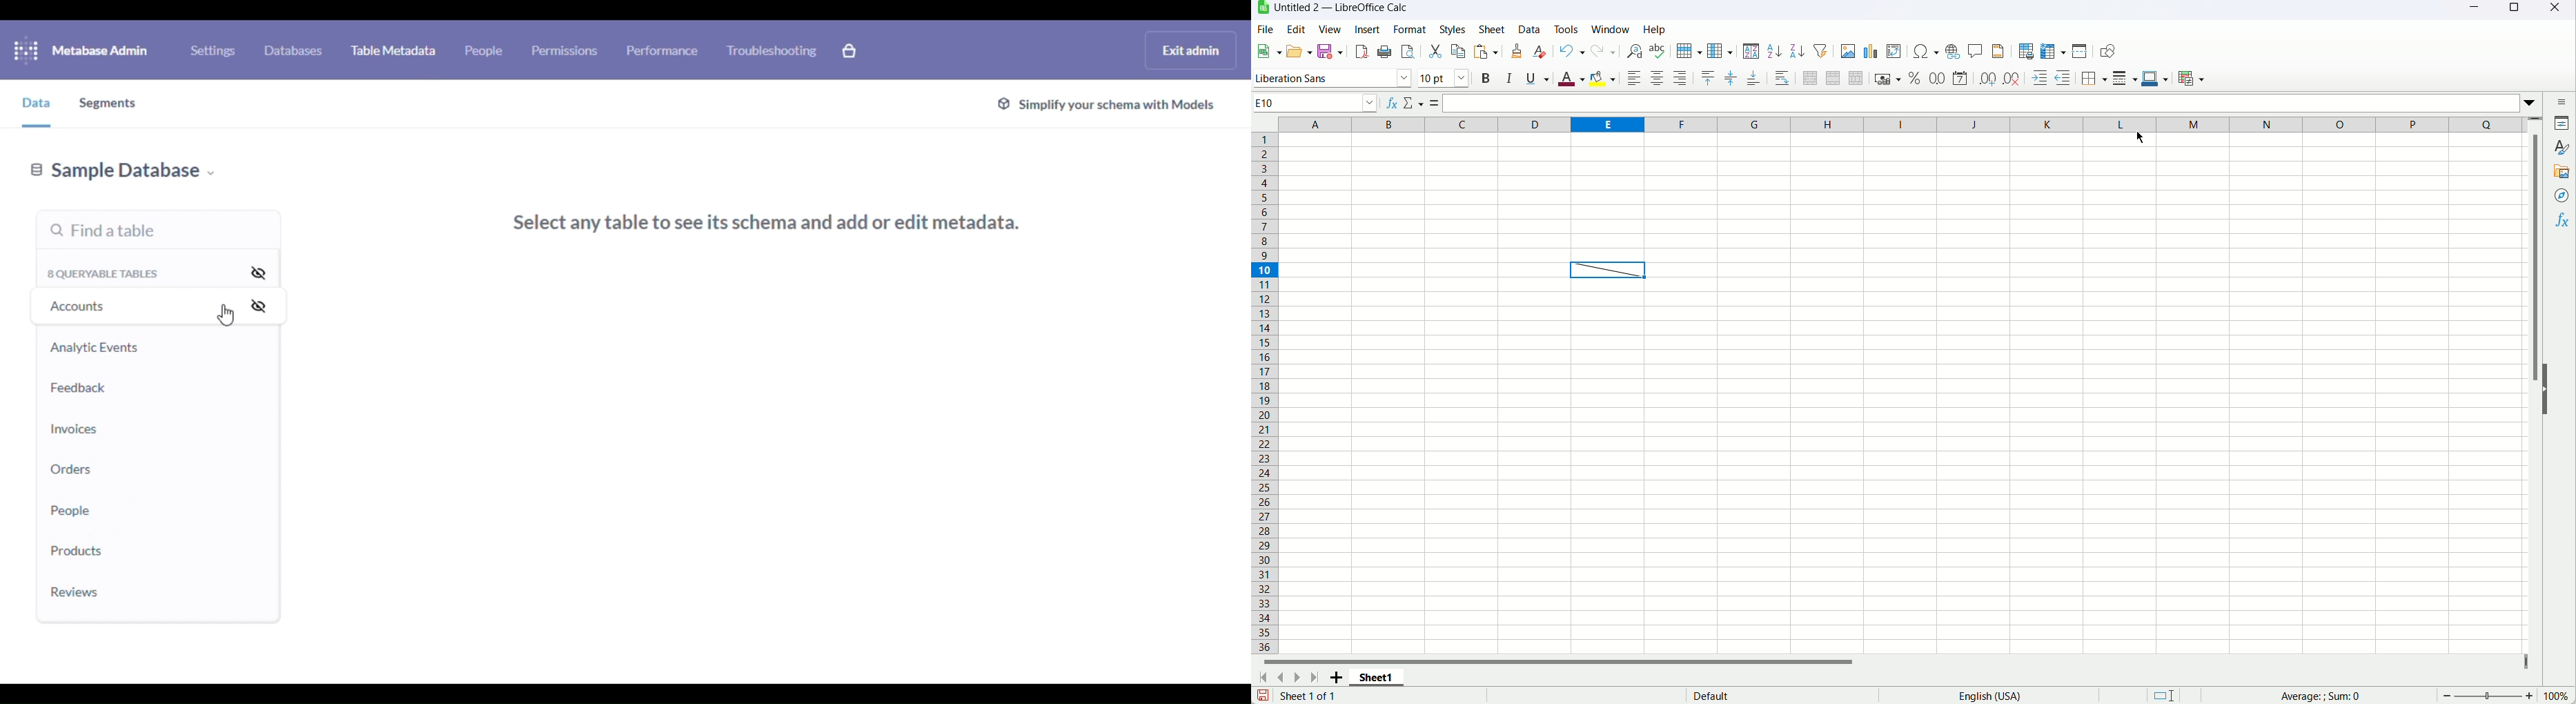 Image resolution: width=2576 pixels, height=728 pixels. Describe the element at coordinates (1528, 30) in the screenshot. I see `Data` at that location.